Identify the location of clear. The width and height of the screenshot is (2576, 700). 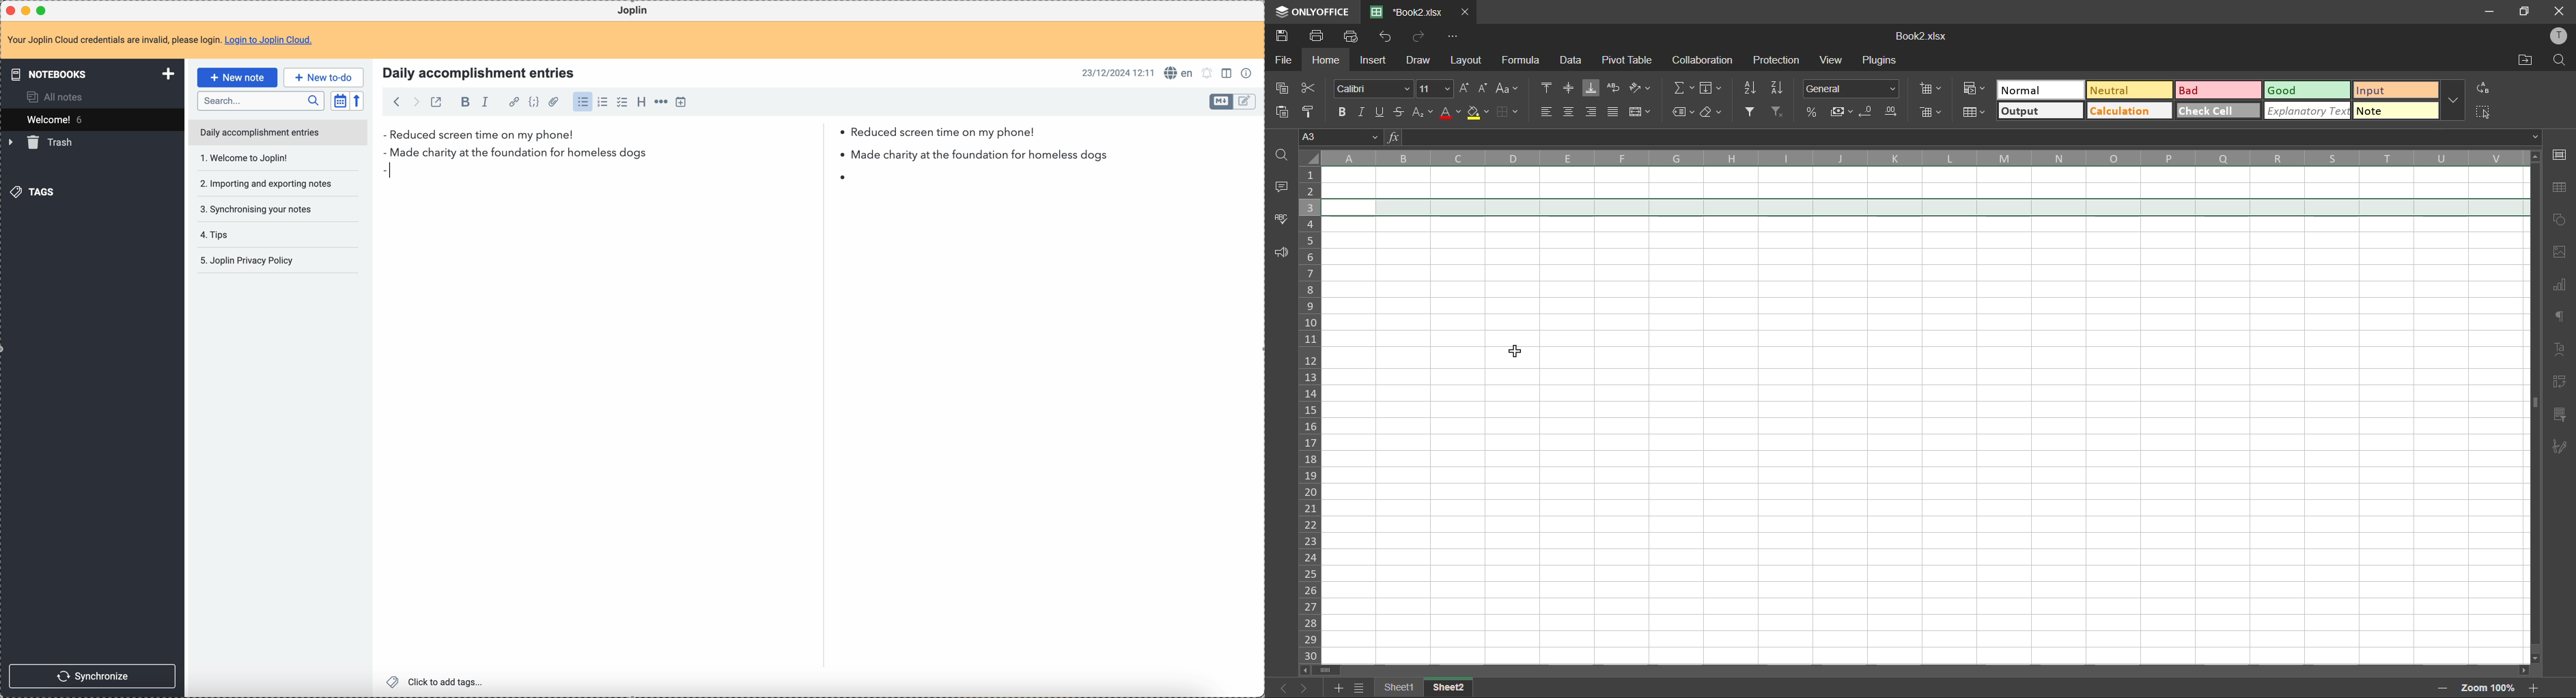
(1716, 113).